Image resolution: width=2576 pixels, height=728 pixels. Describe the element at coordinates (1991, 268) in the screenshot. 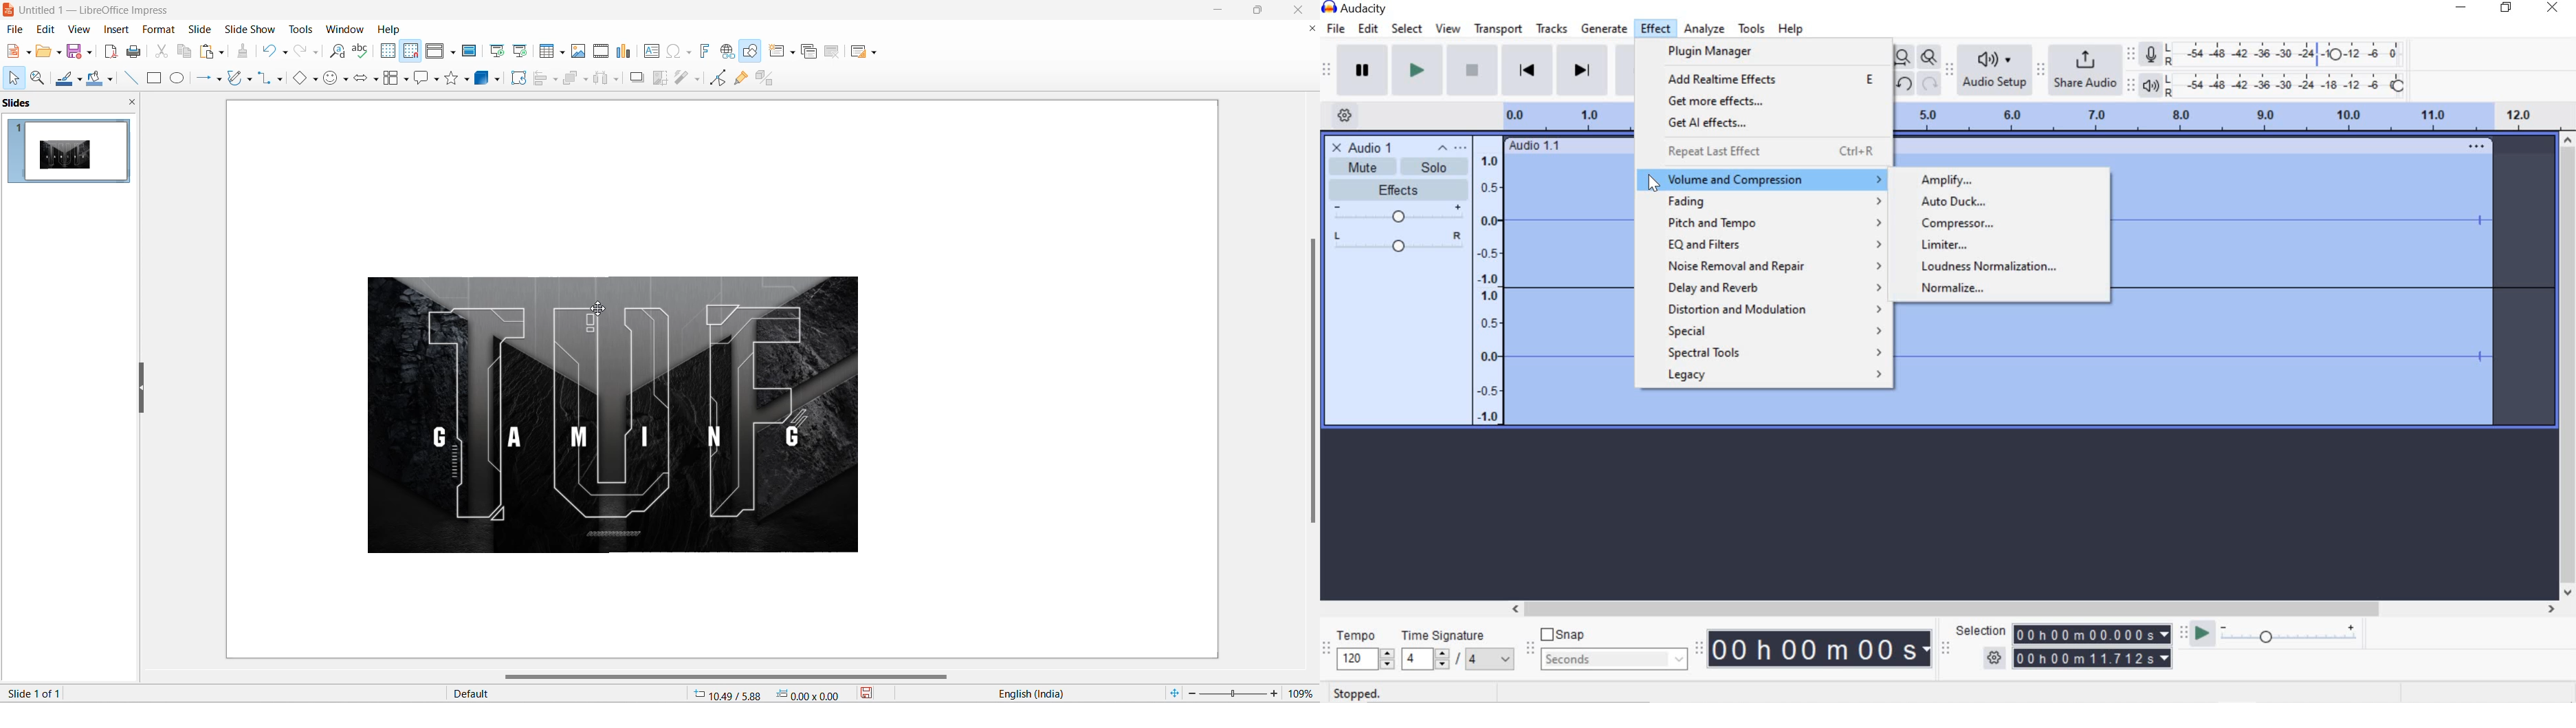

I see `Loudness Normalization` at that location.